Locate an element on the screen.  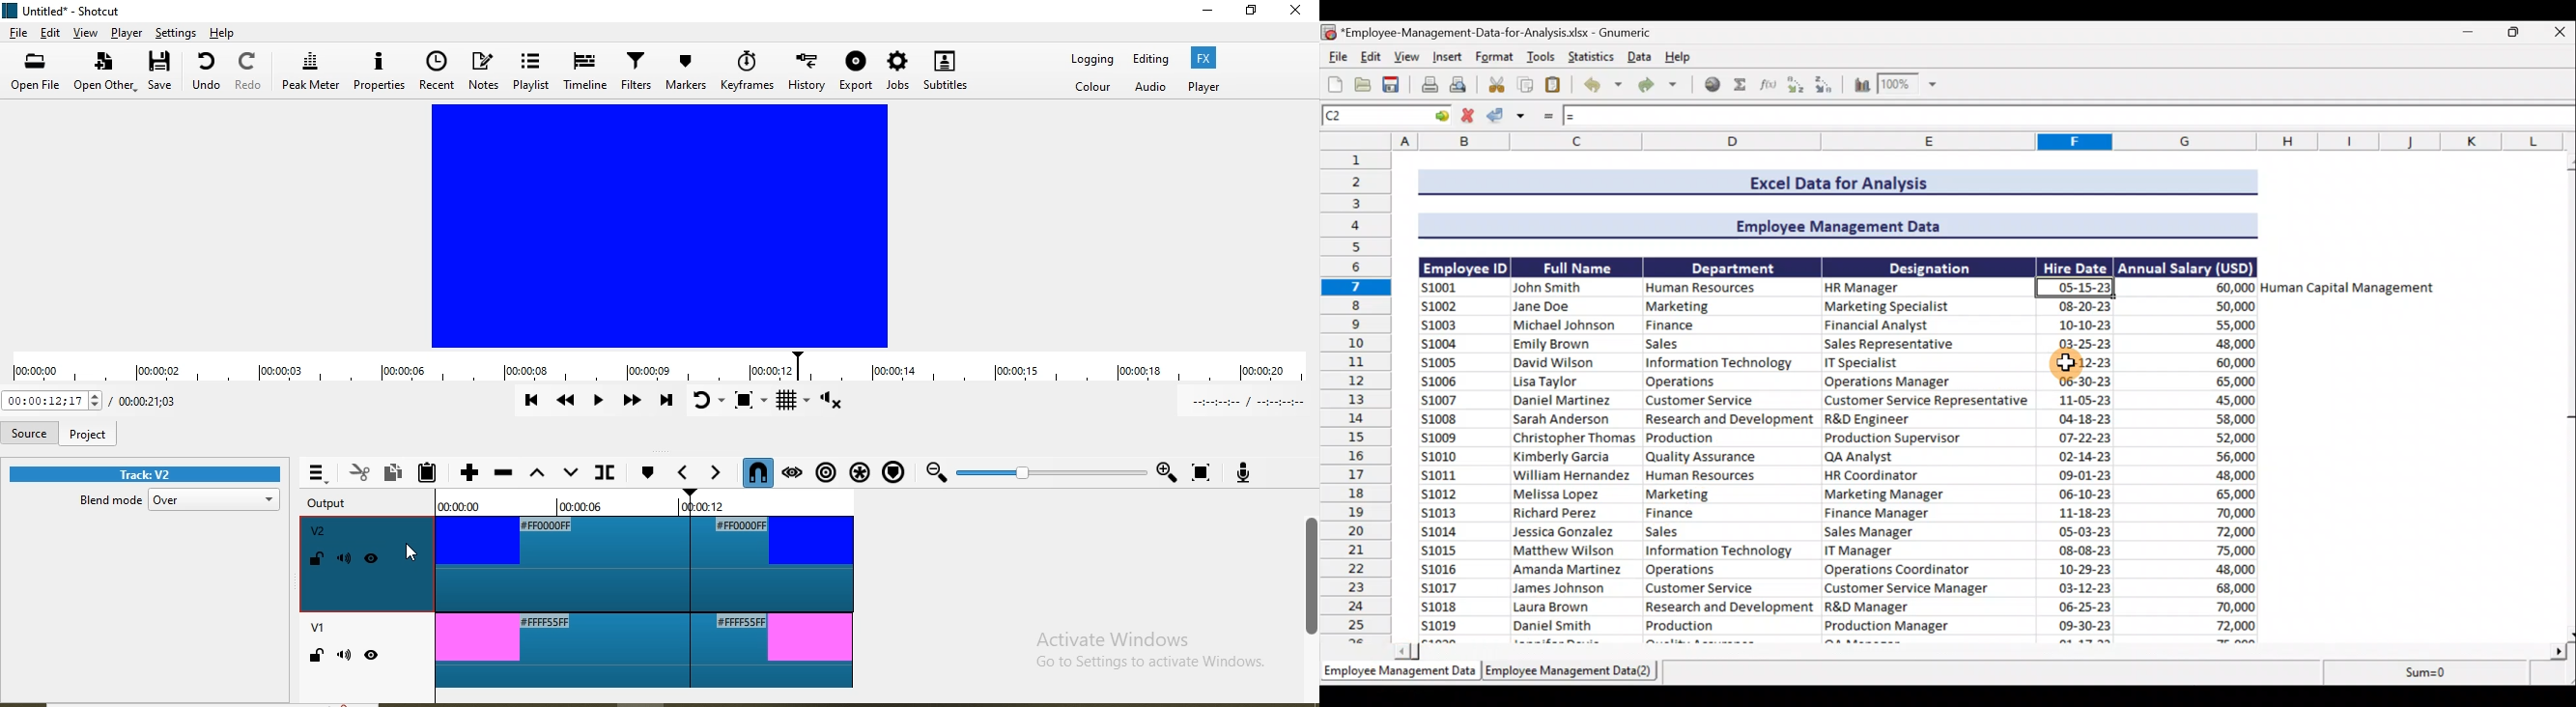
Record audio is located at coordinates (1244, 471).